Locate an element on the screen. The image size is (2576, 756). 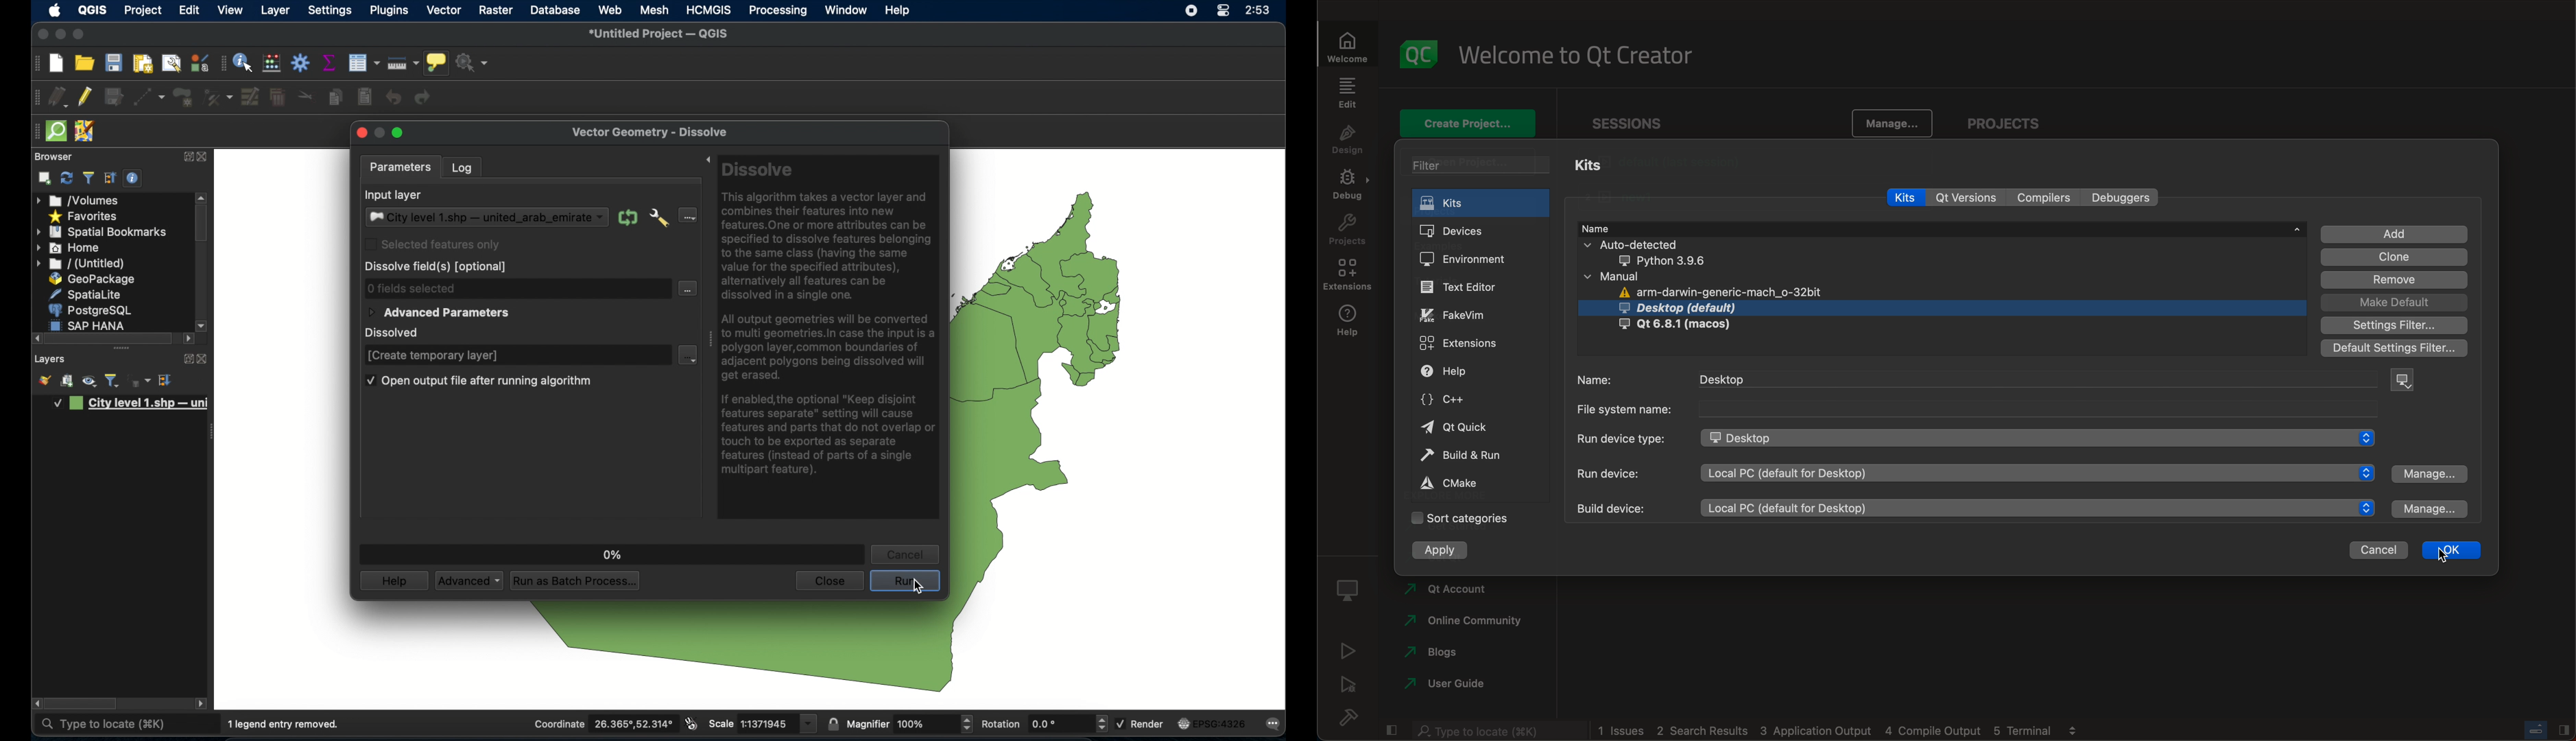
kits is located at coordinates (1594, 167).